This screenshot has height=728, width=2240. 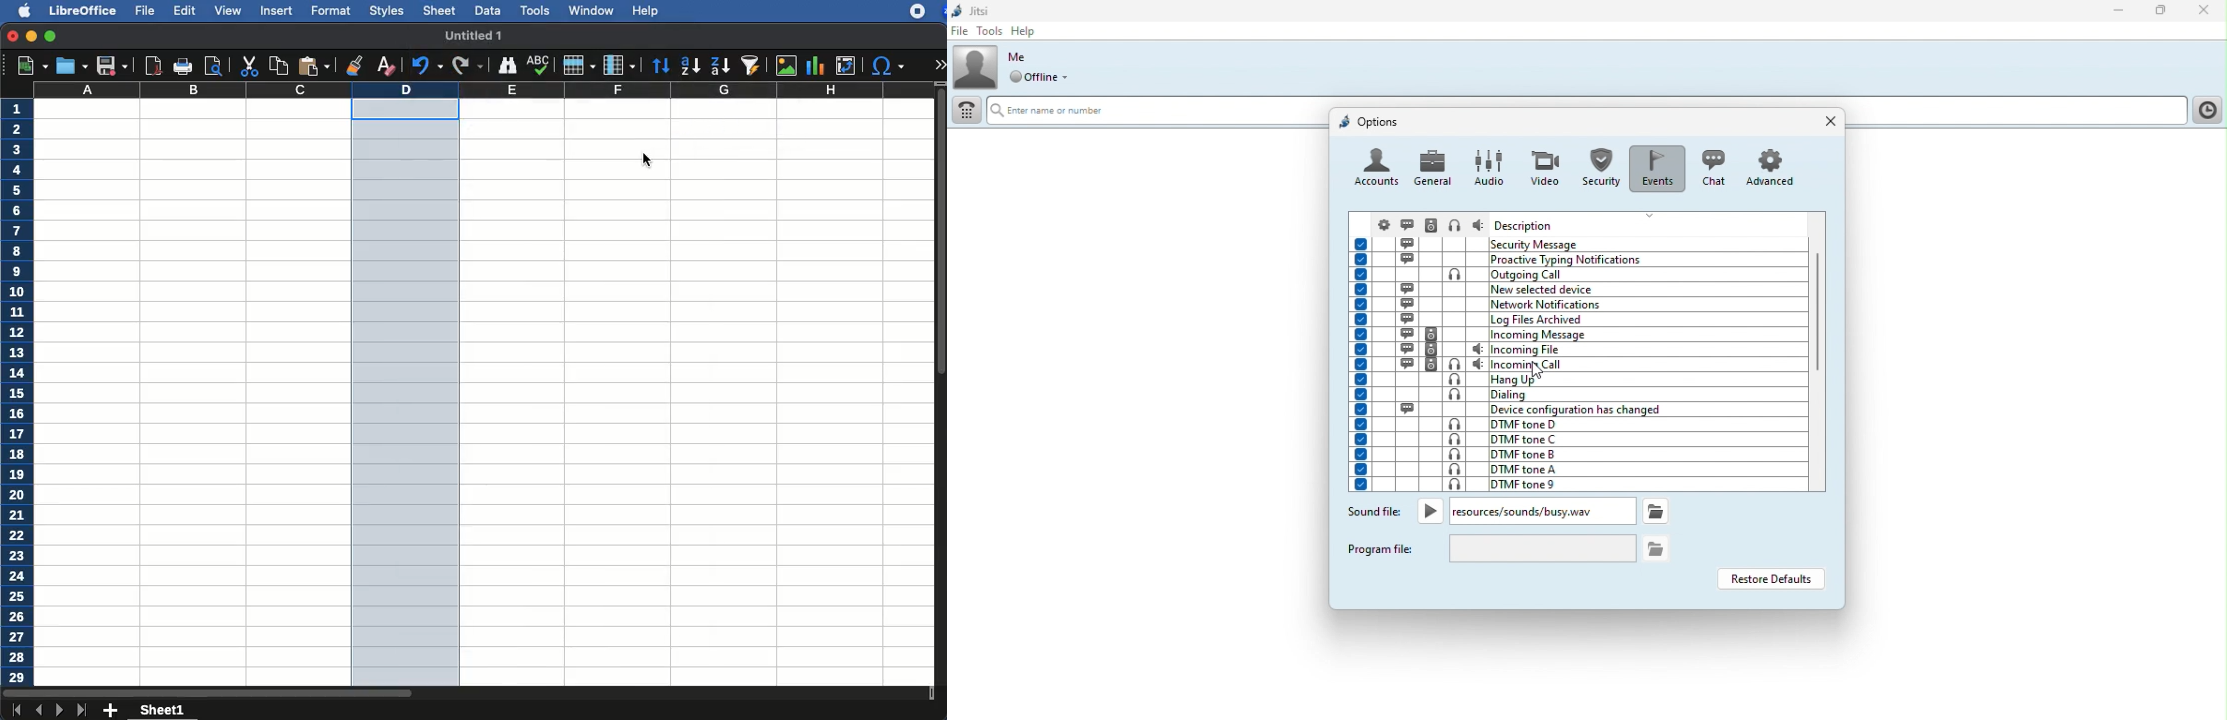 I want to click on Play button, so click(x=1431, y=511).